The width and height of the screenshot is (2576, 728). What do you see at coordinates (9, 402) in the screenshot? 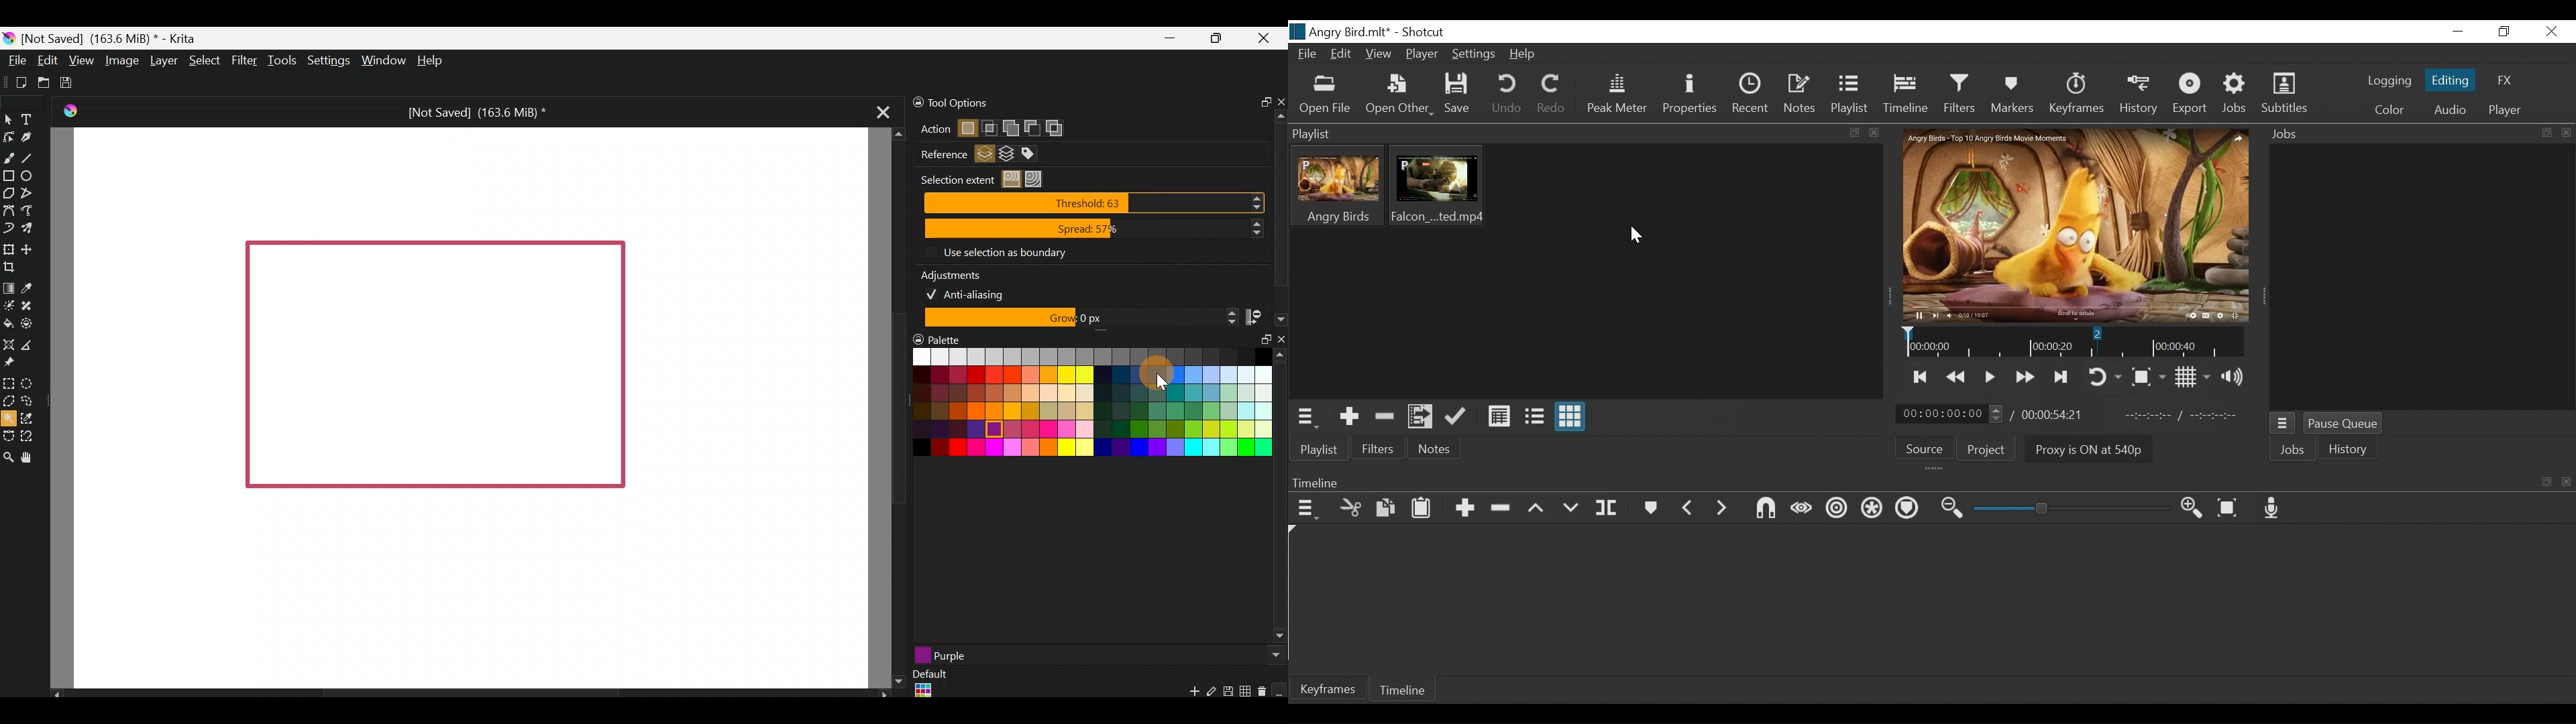
I see `Polygonal section tool` at bounding box center [9, 402].